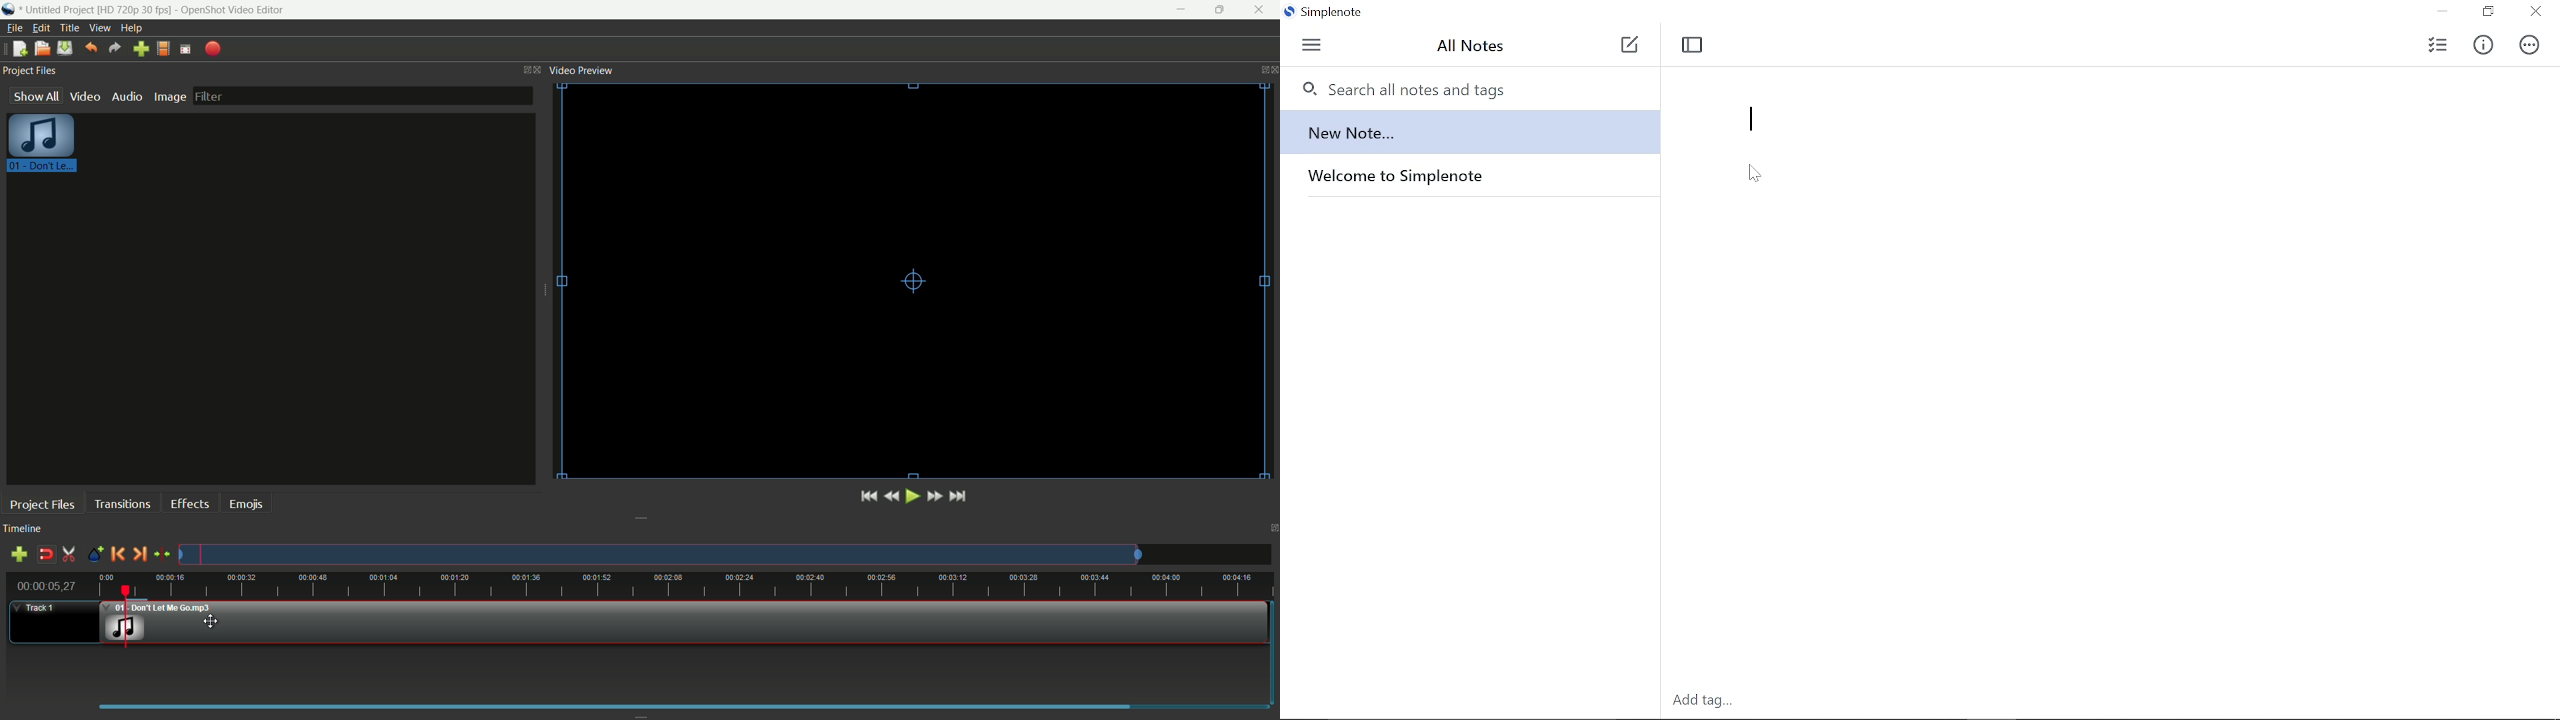 The image size is (2576, 728). I want to click on edit menu, so click(41, 27).